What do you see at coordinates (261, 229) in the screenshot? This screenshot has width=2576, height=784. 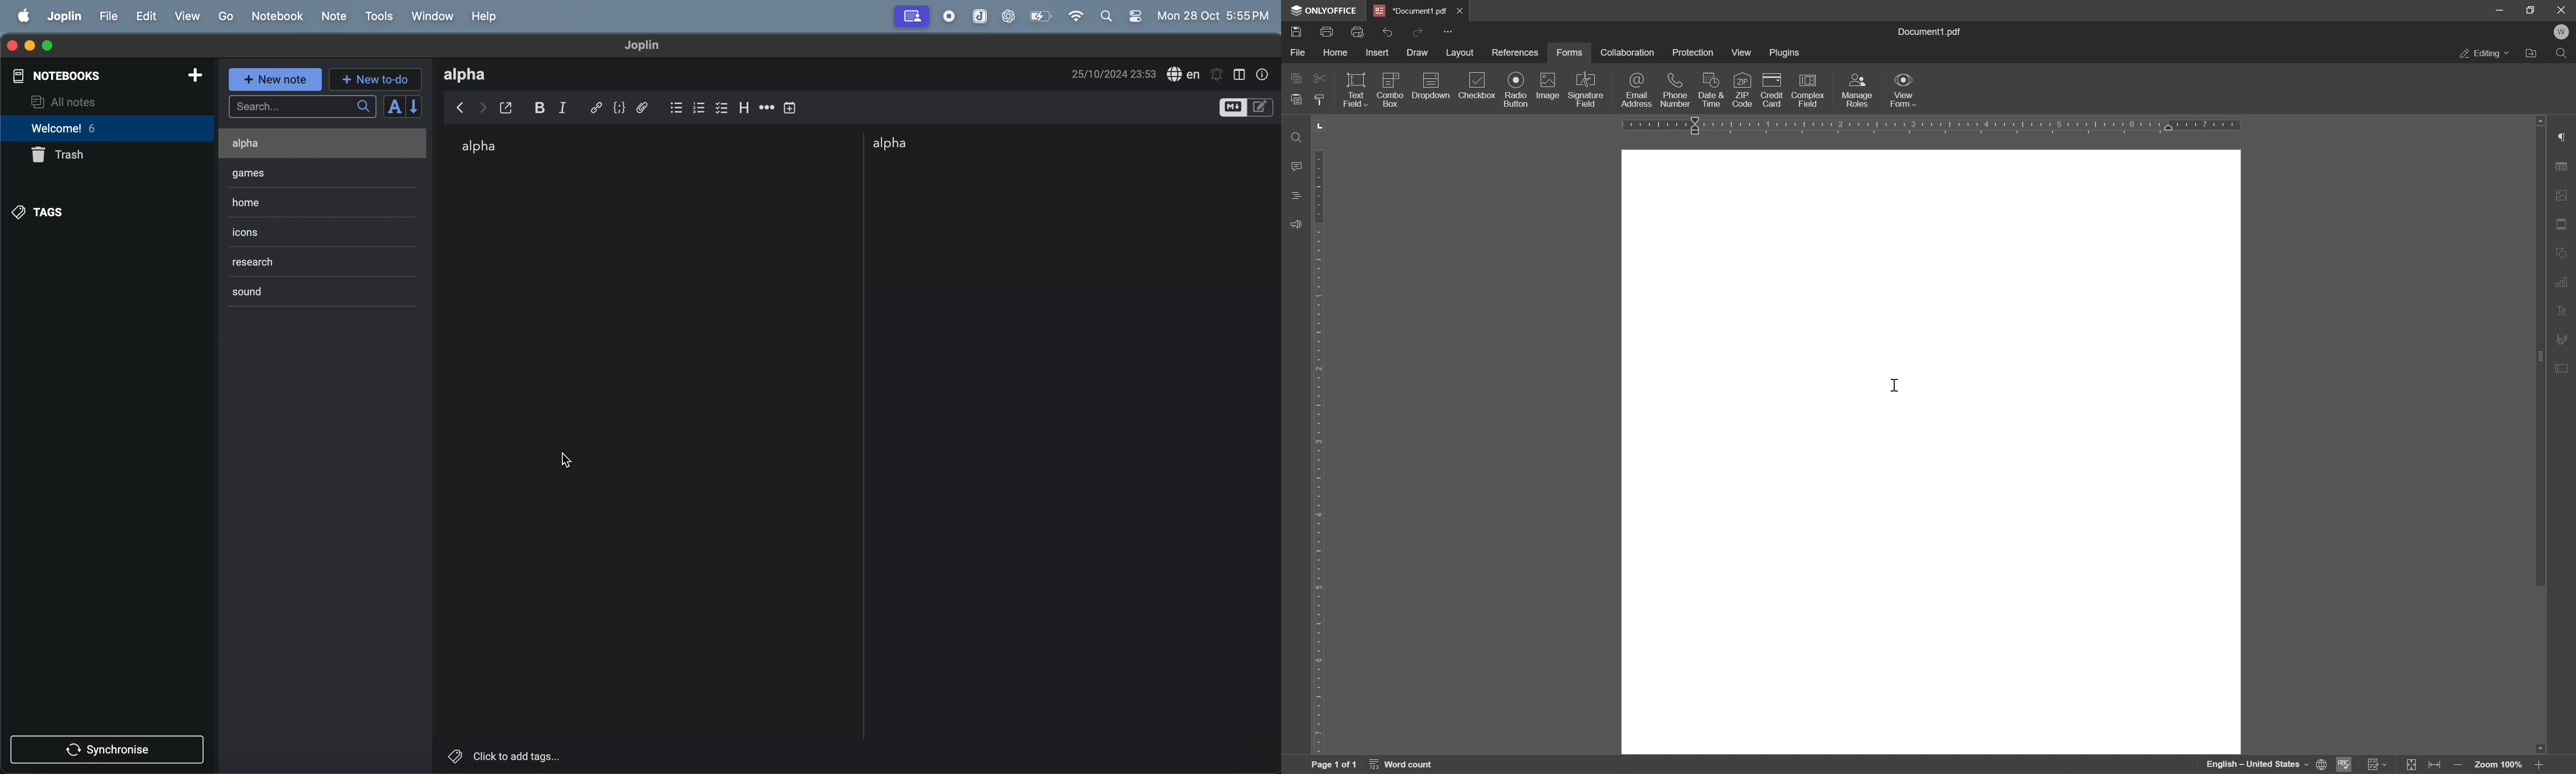 I see `note icons` at bounding box center [261, 229].